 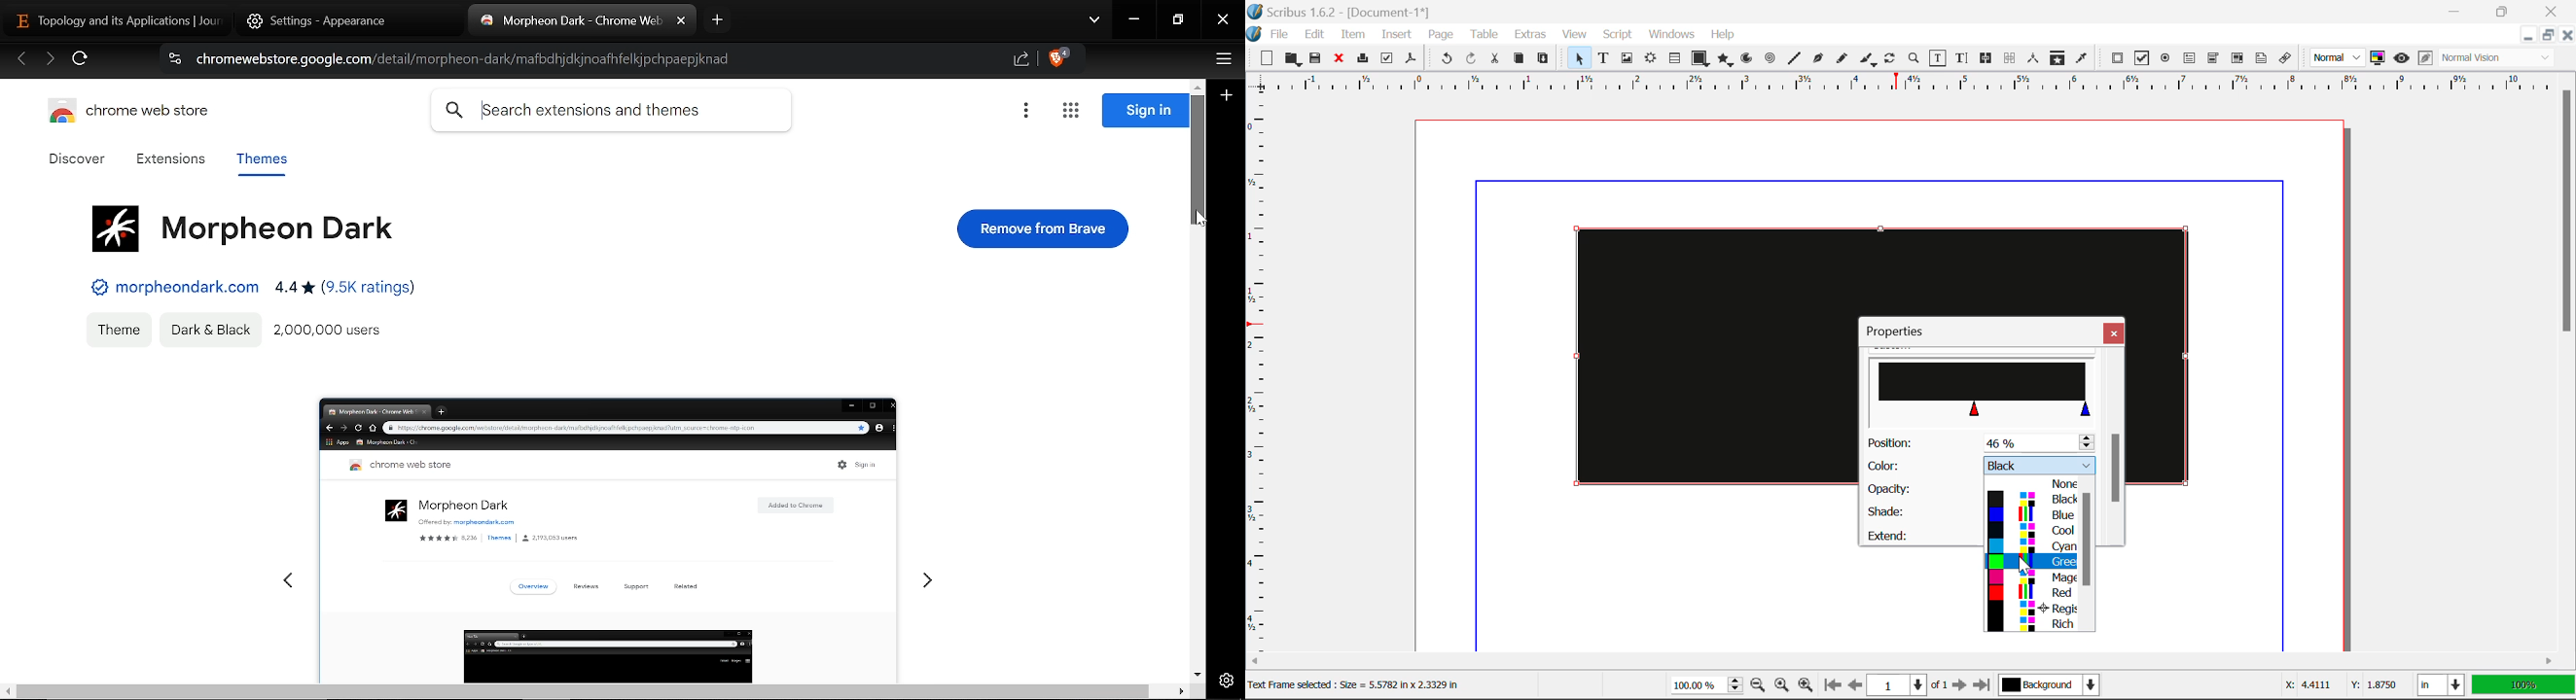 What do you see at coordinates (1918, 489) in the screenshot?
I see `Opacity` at bounding box center [1918, 489].